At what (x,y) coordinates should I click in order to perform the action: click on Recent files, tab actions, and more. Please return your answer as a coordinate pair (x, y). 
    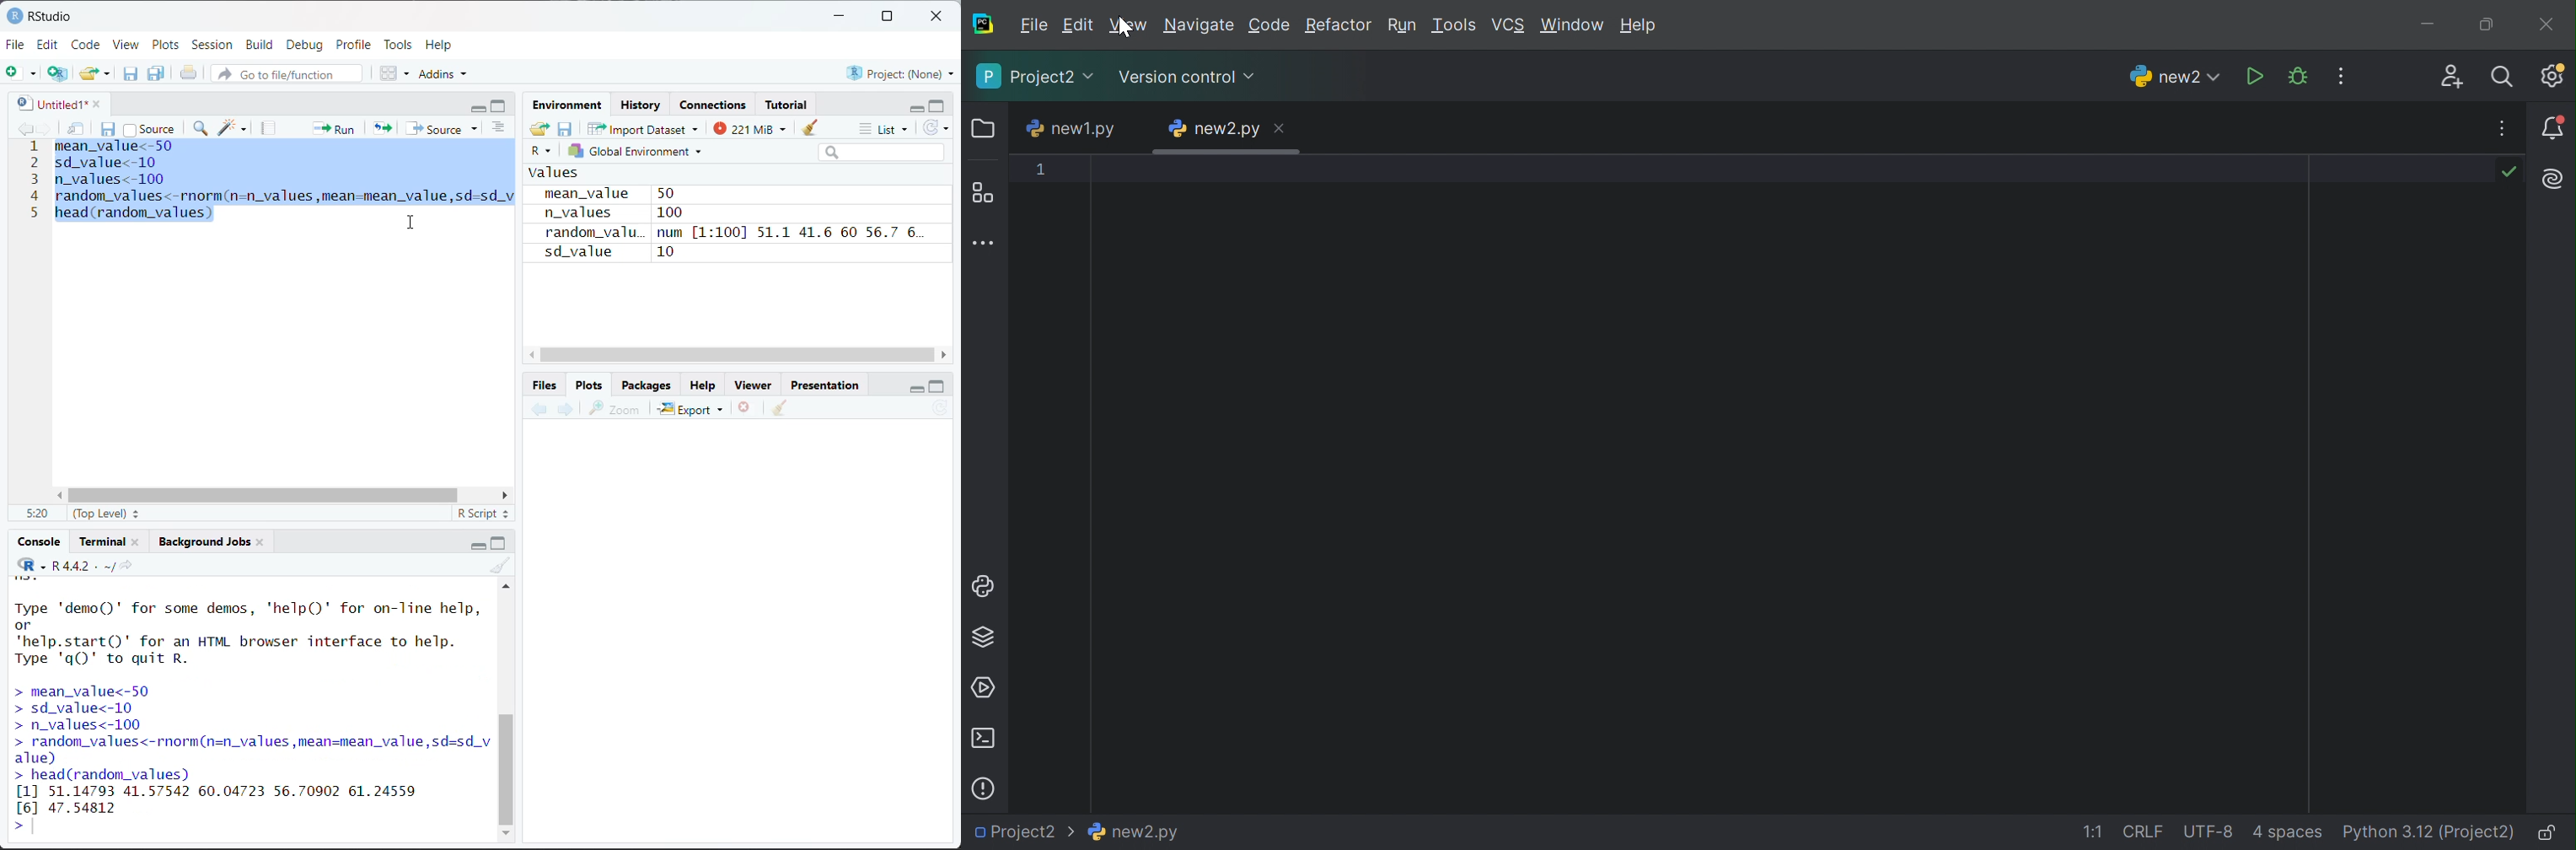
    Looking at the image, I should click on (2498, 129).